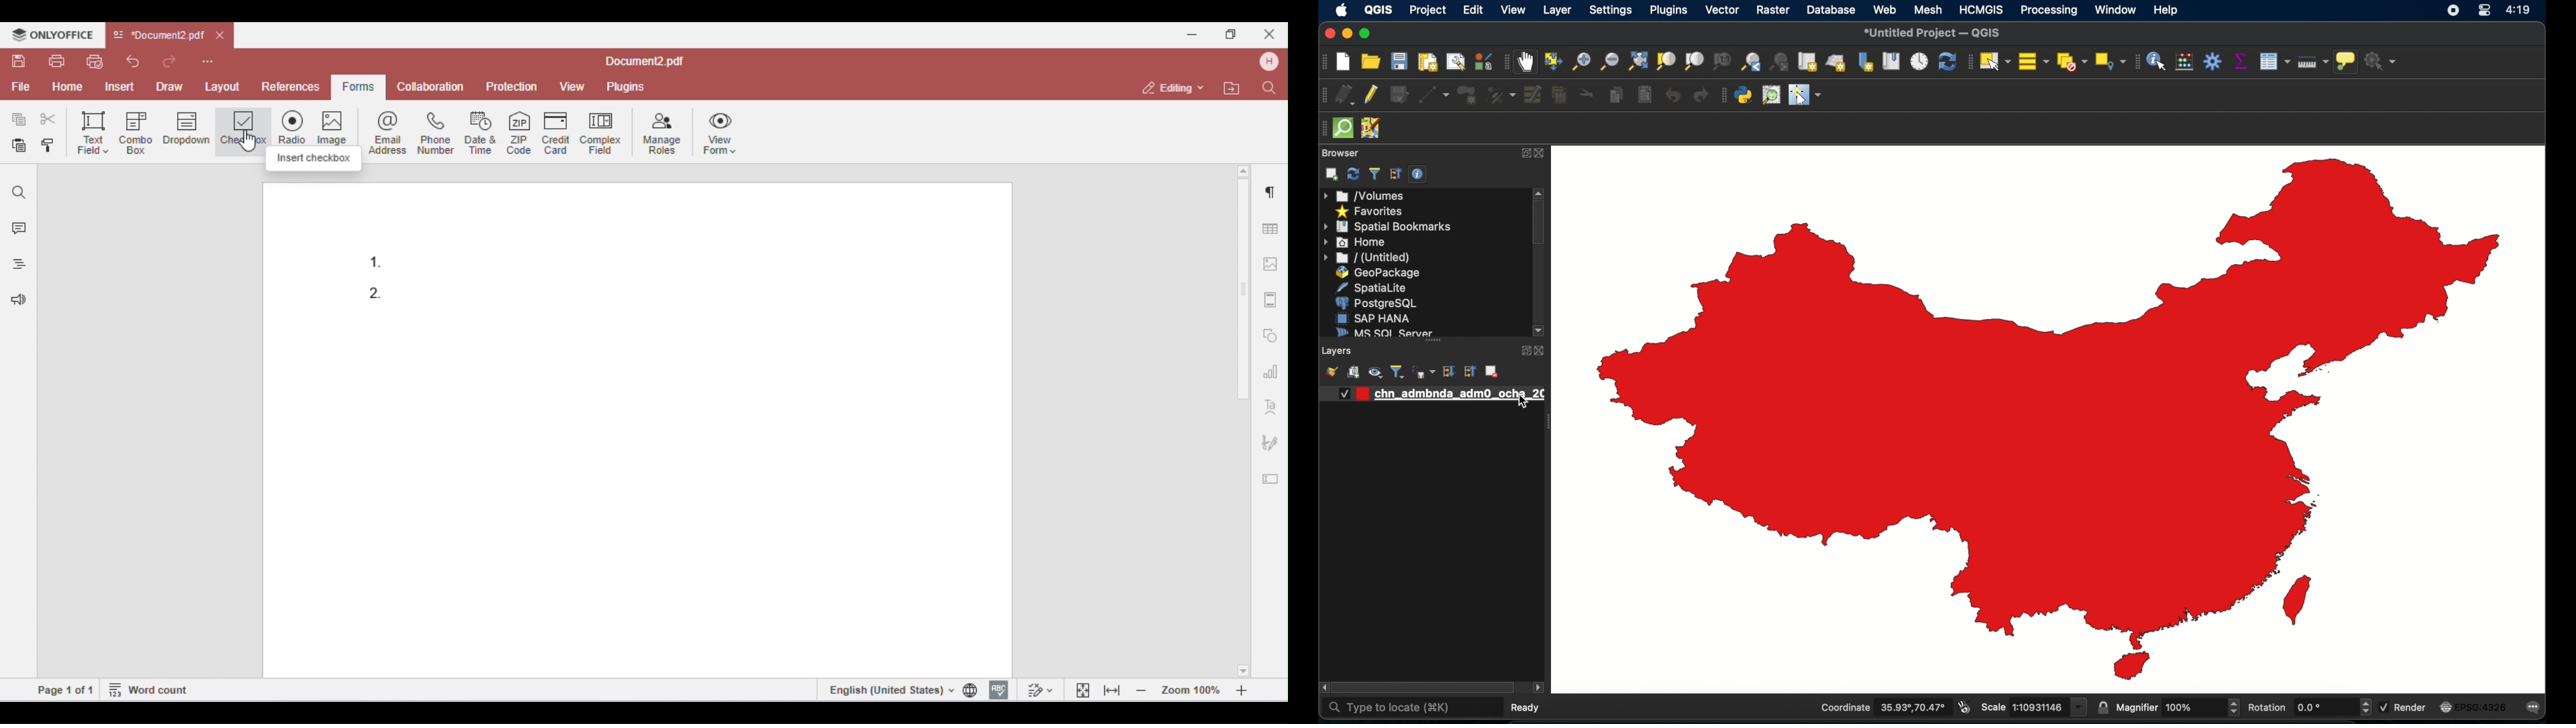 The image size is (2576, 728). What do you see at coordinates (2240, 62) in the screenshot?
I see `show statistical summary` at bounding box center [2240, 62].